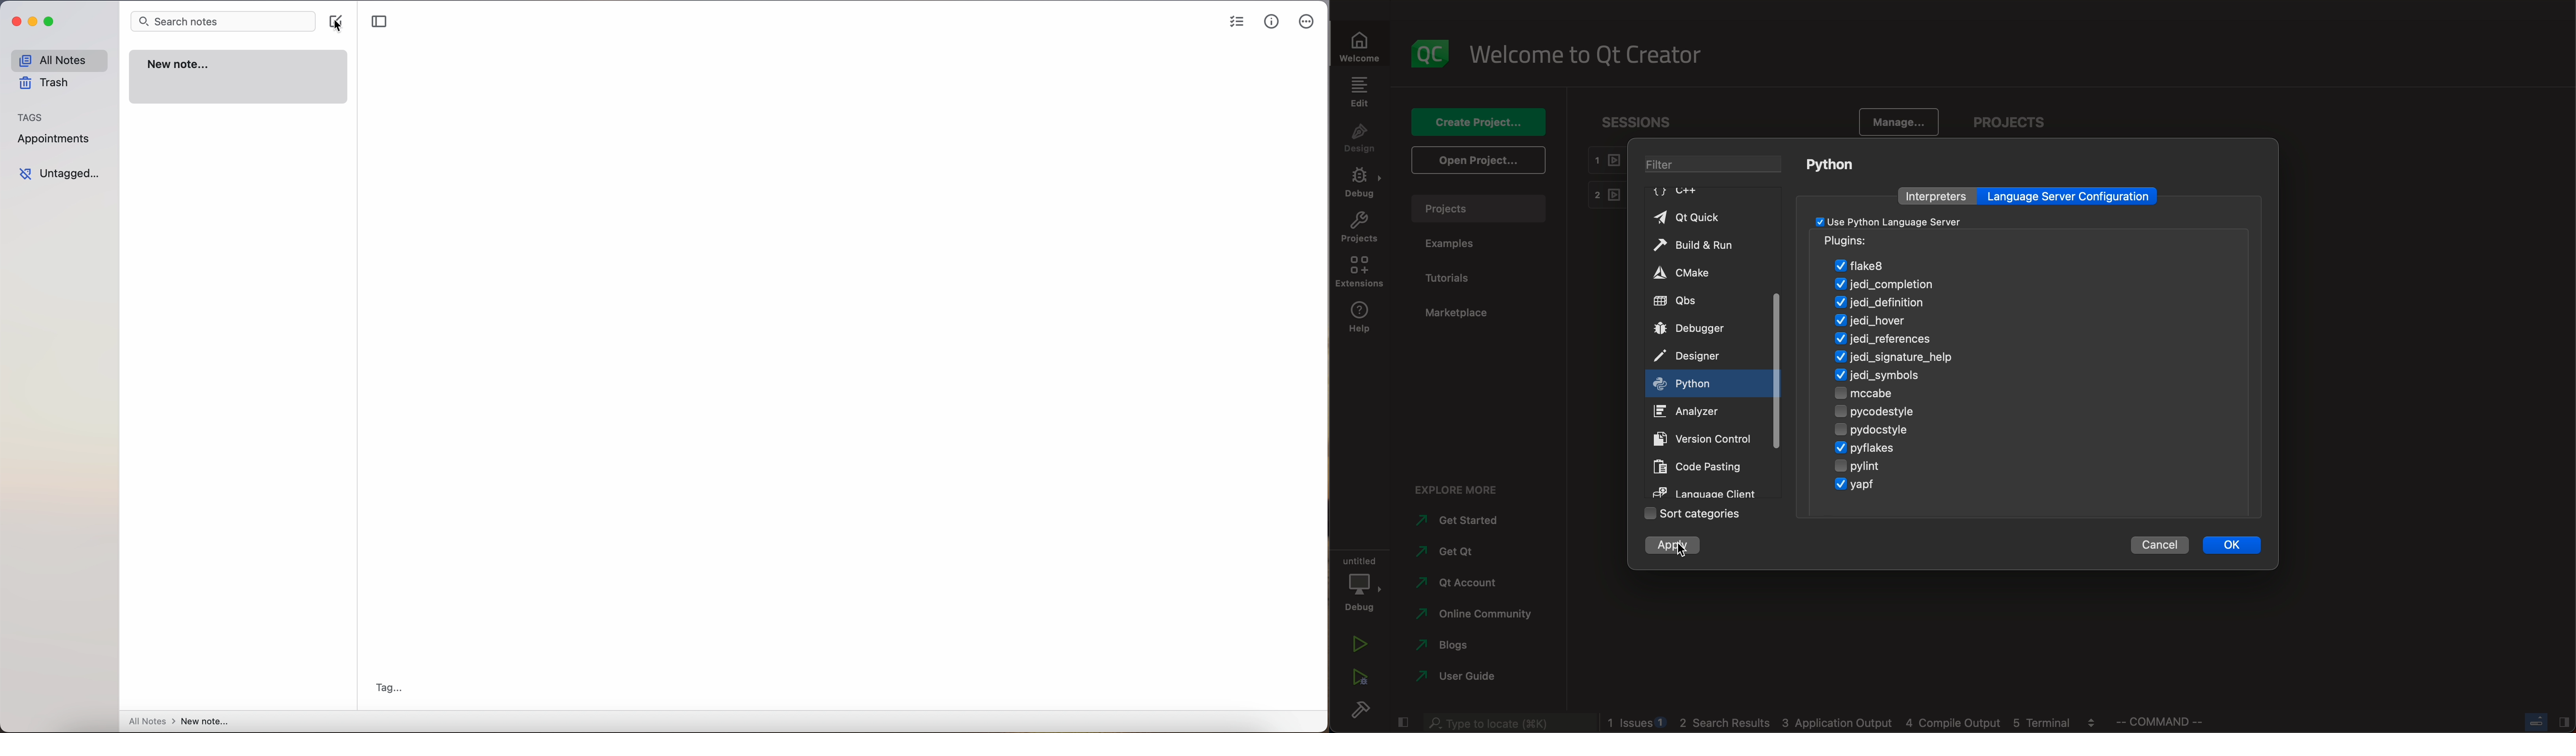 The height and width of the screenshot is (756, 2576). What do you see at coordinates (32, 23) in the screenshot?
I see `minimize Simplenote` at bounding box center [32, 23].